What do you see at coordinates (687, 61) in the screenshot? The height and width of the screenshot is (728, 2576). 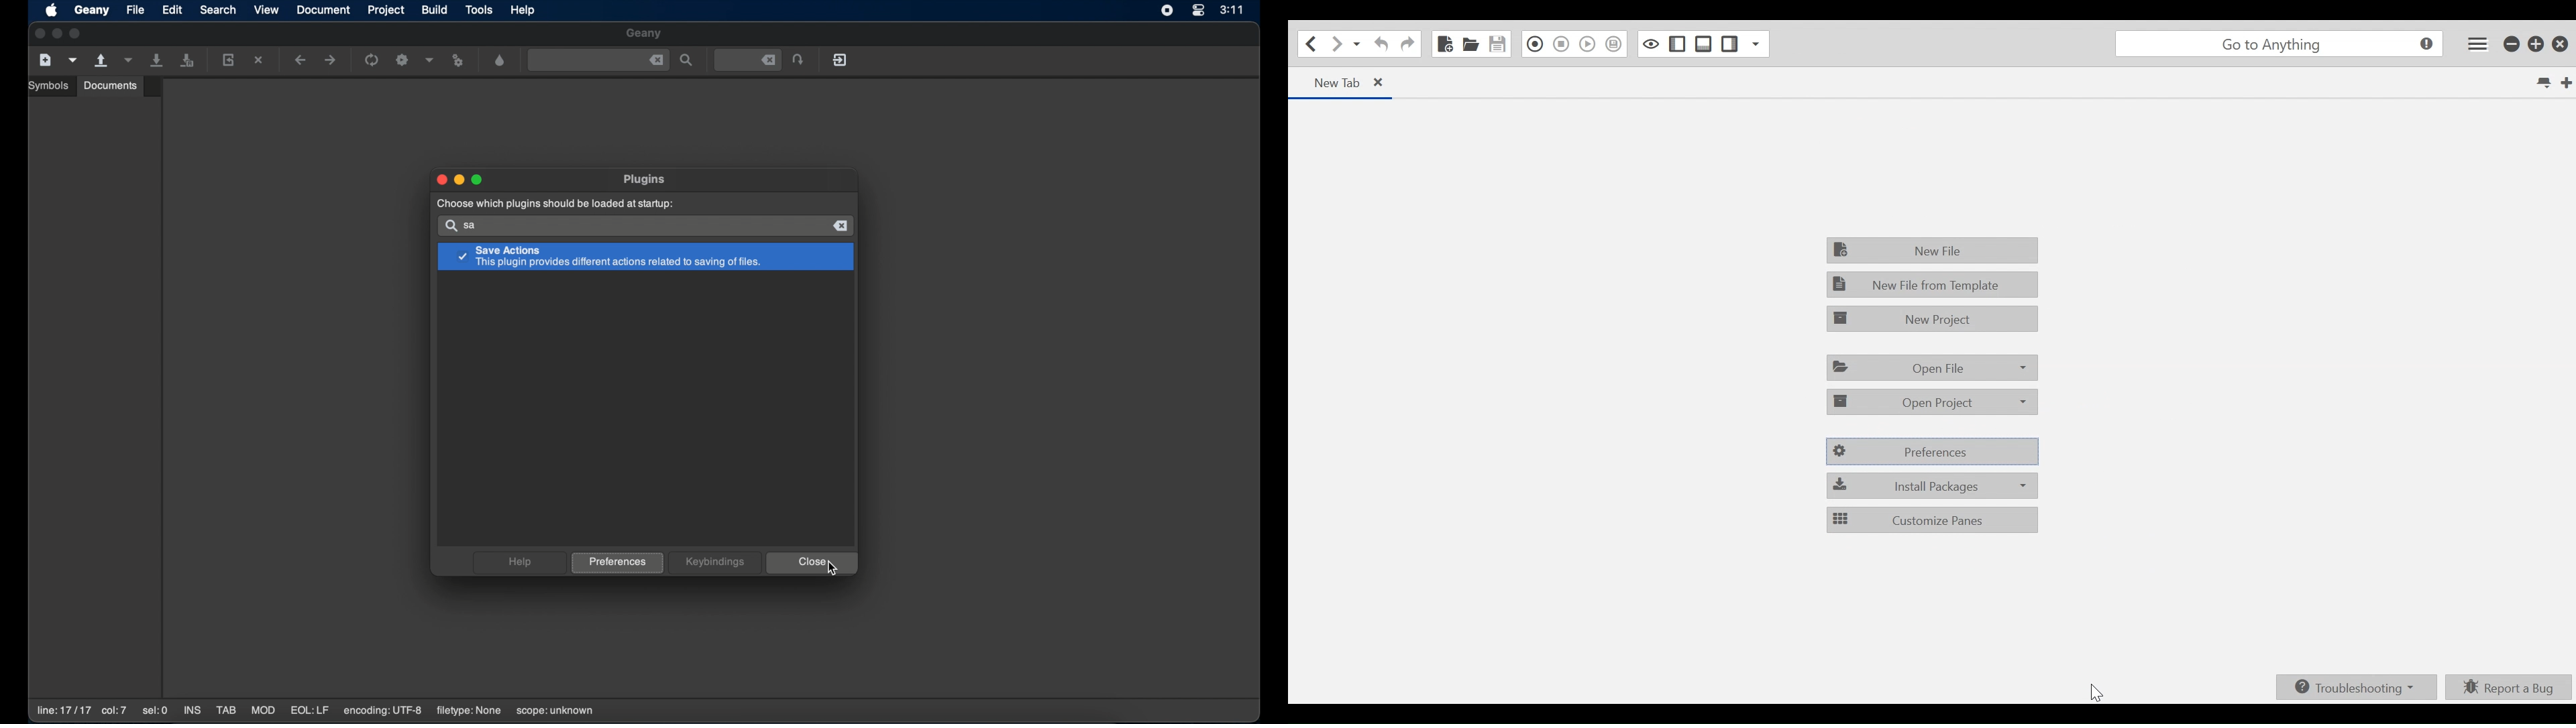 I see `find the entered text in the file` at bounding box center [687, 61].